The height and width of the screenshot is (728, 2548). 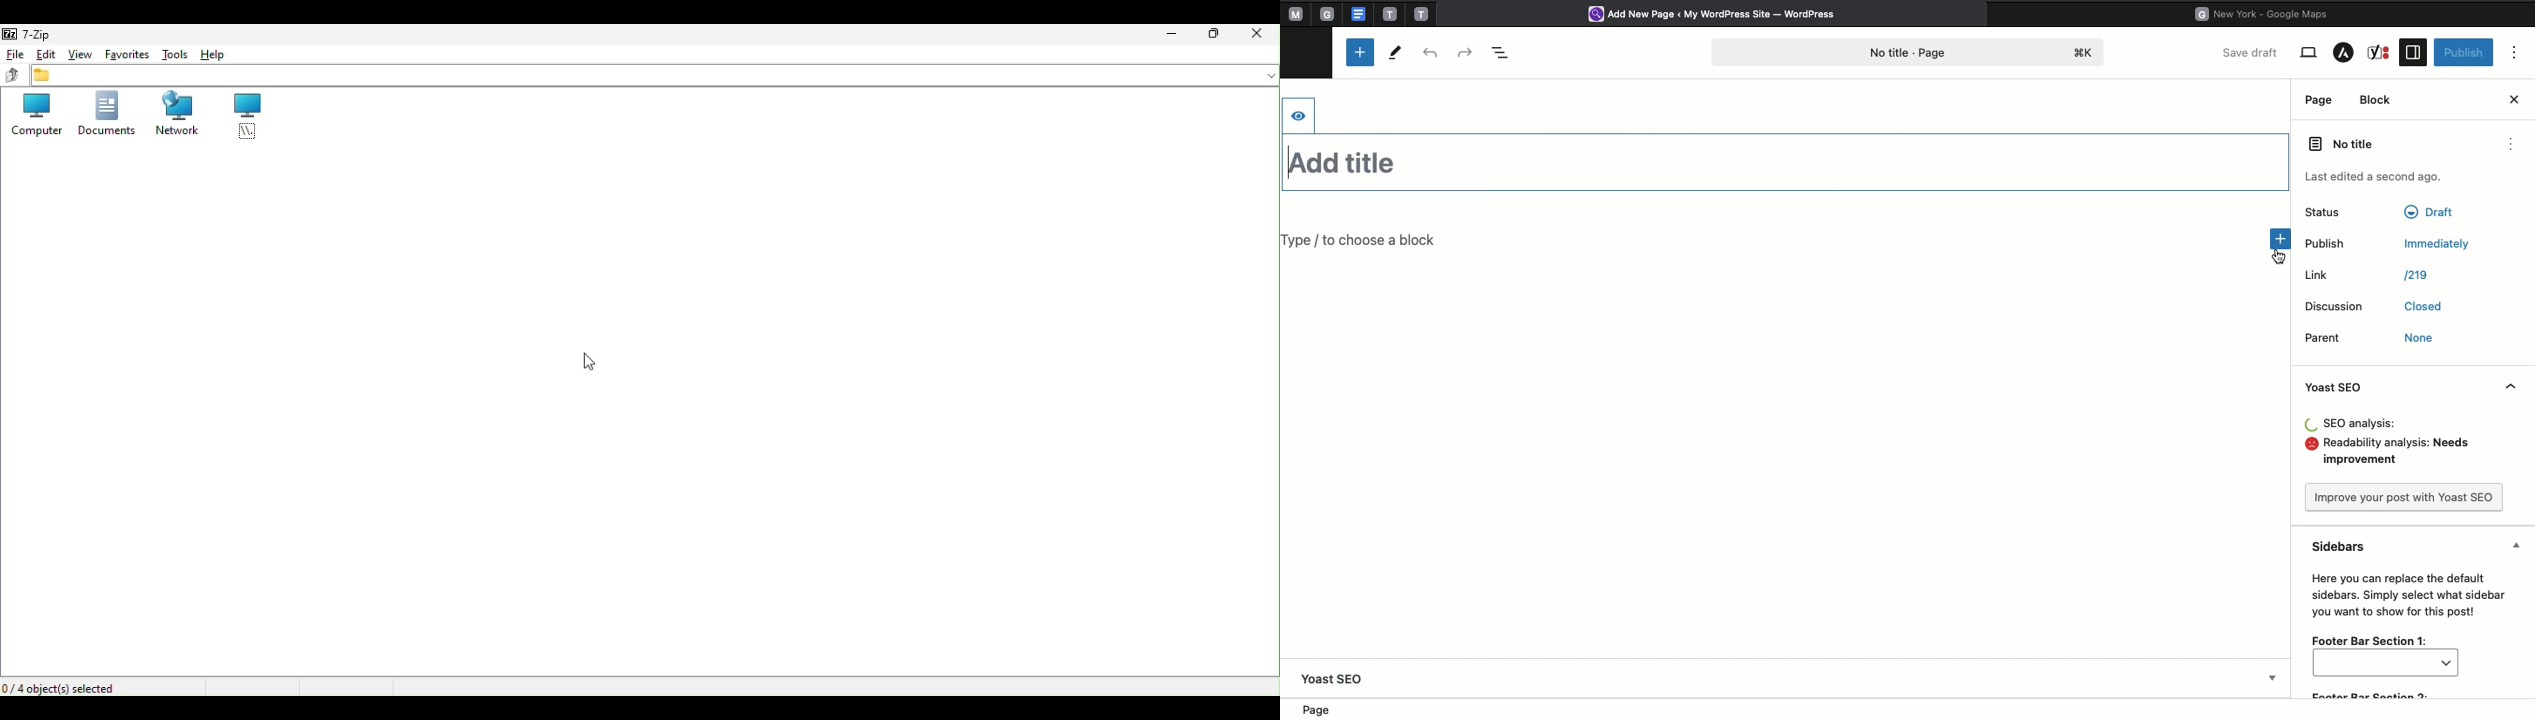 What do you see at coordinates (1360, 52) in the screenshot?
I see `Add new block` at bounding box center [1360, 52].